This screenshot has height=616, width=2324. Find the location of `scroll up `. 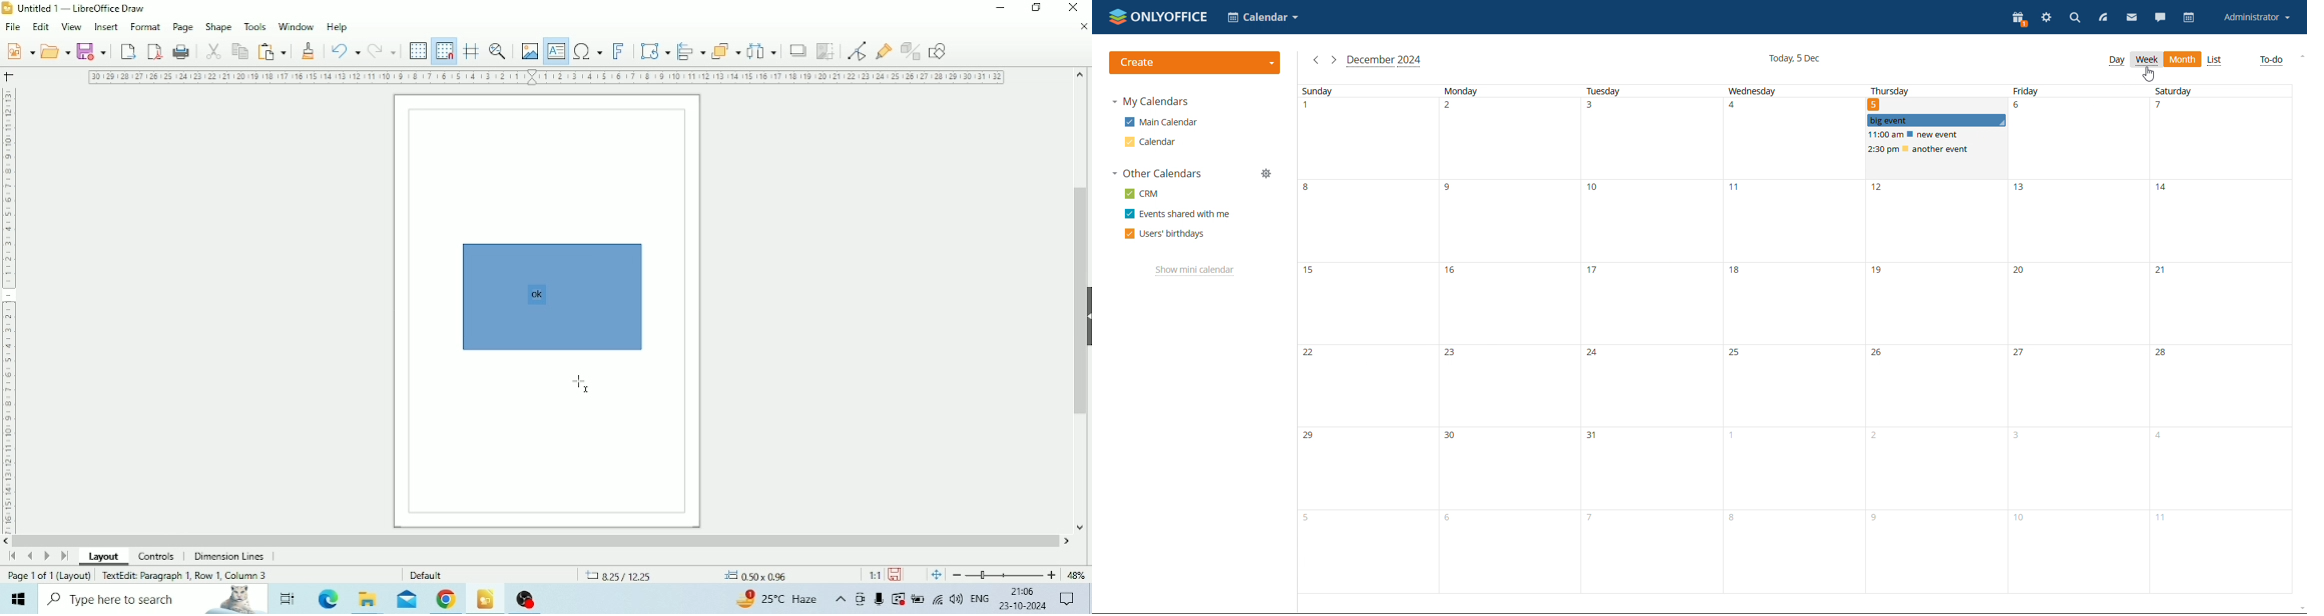

scroll up  is located at coordinates (2300, 57).